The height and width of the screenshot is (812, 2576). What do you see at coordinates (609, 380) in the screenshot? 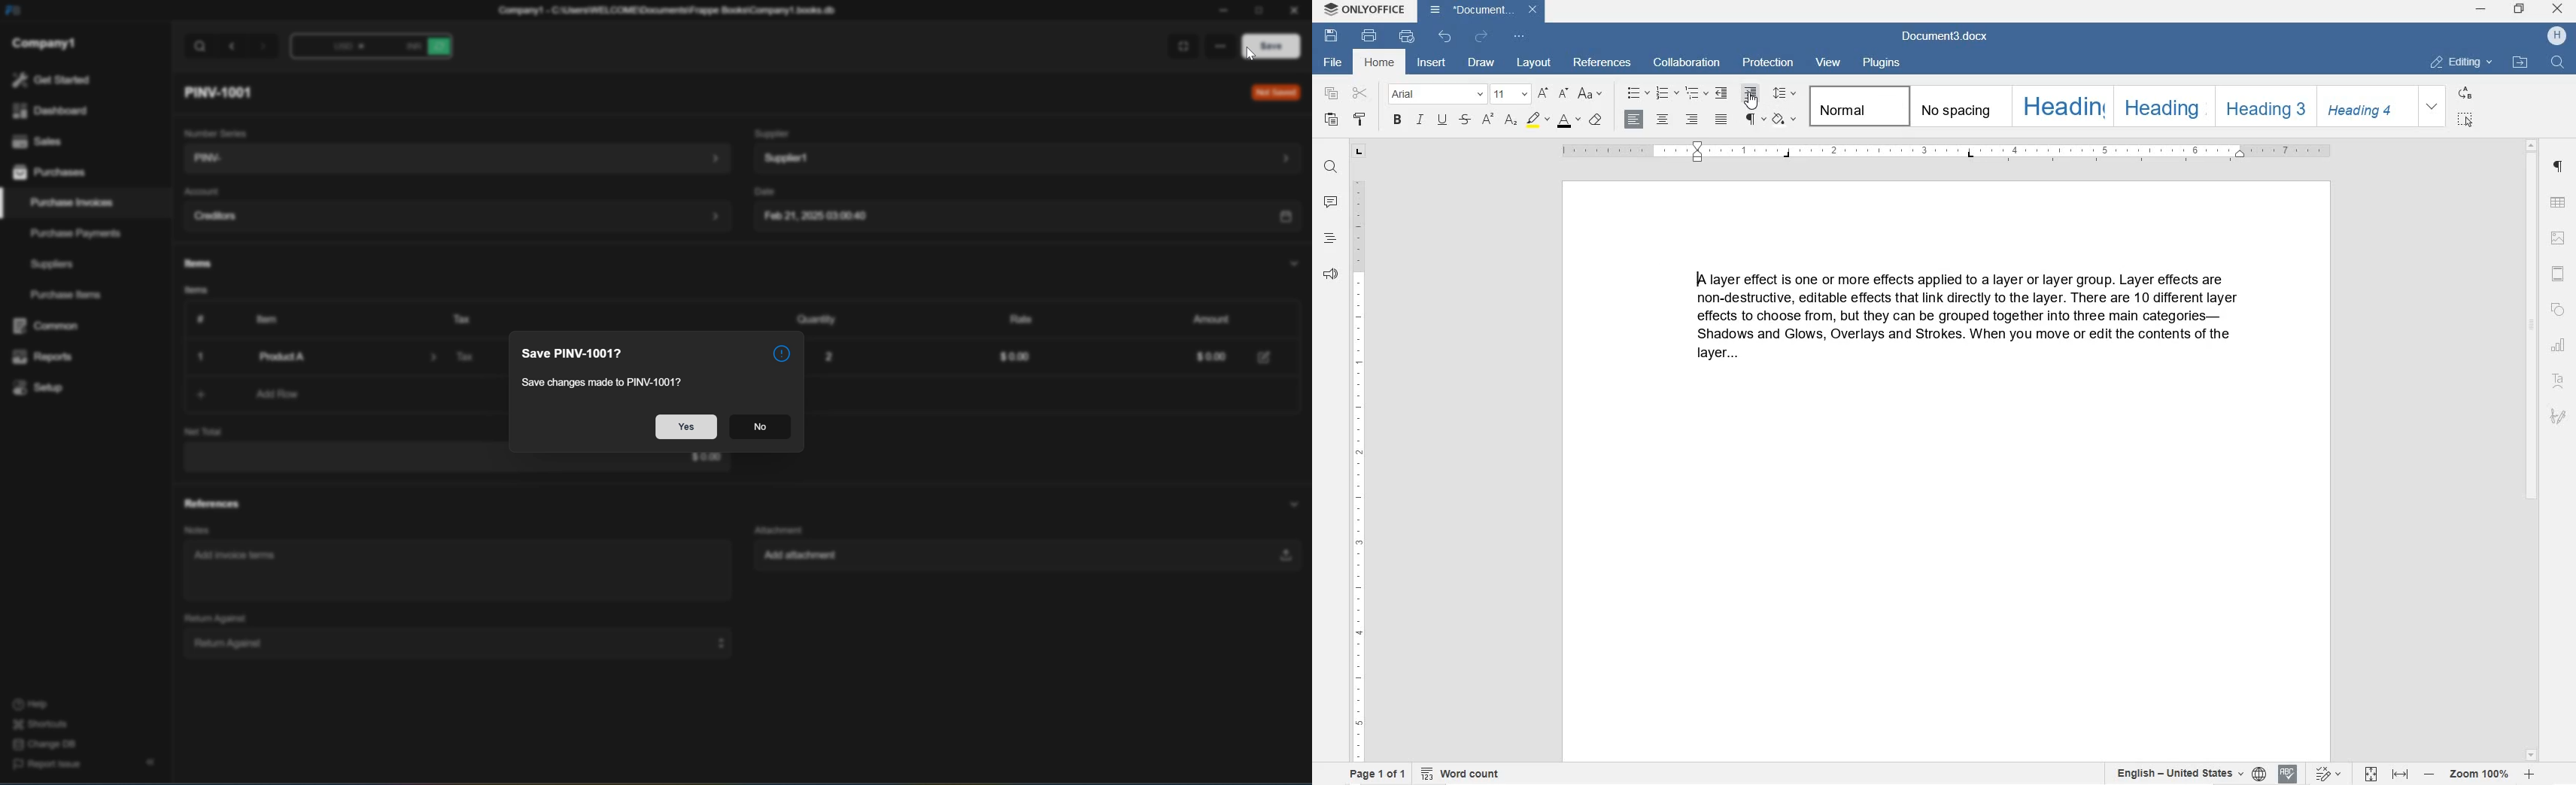
I see `Save changes made to PINV-1001?` at bounding box center [609, 380].